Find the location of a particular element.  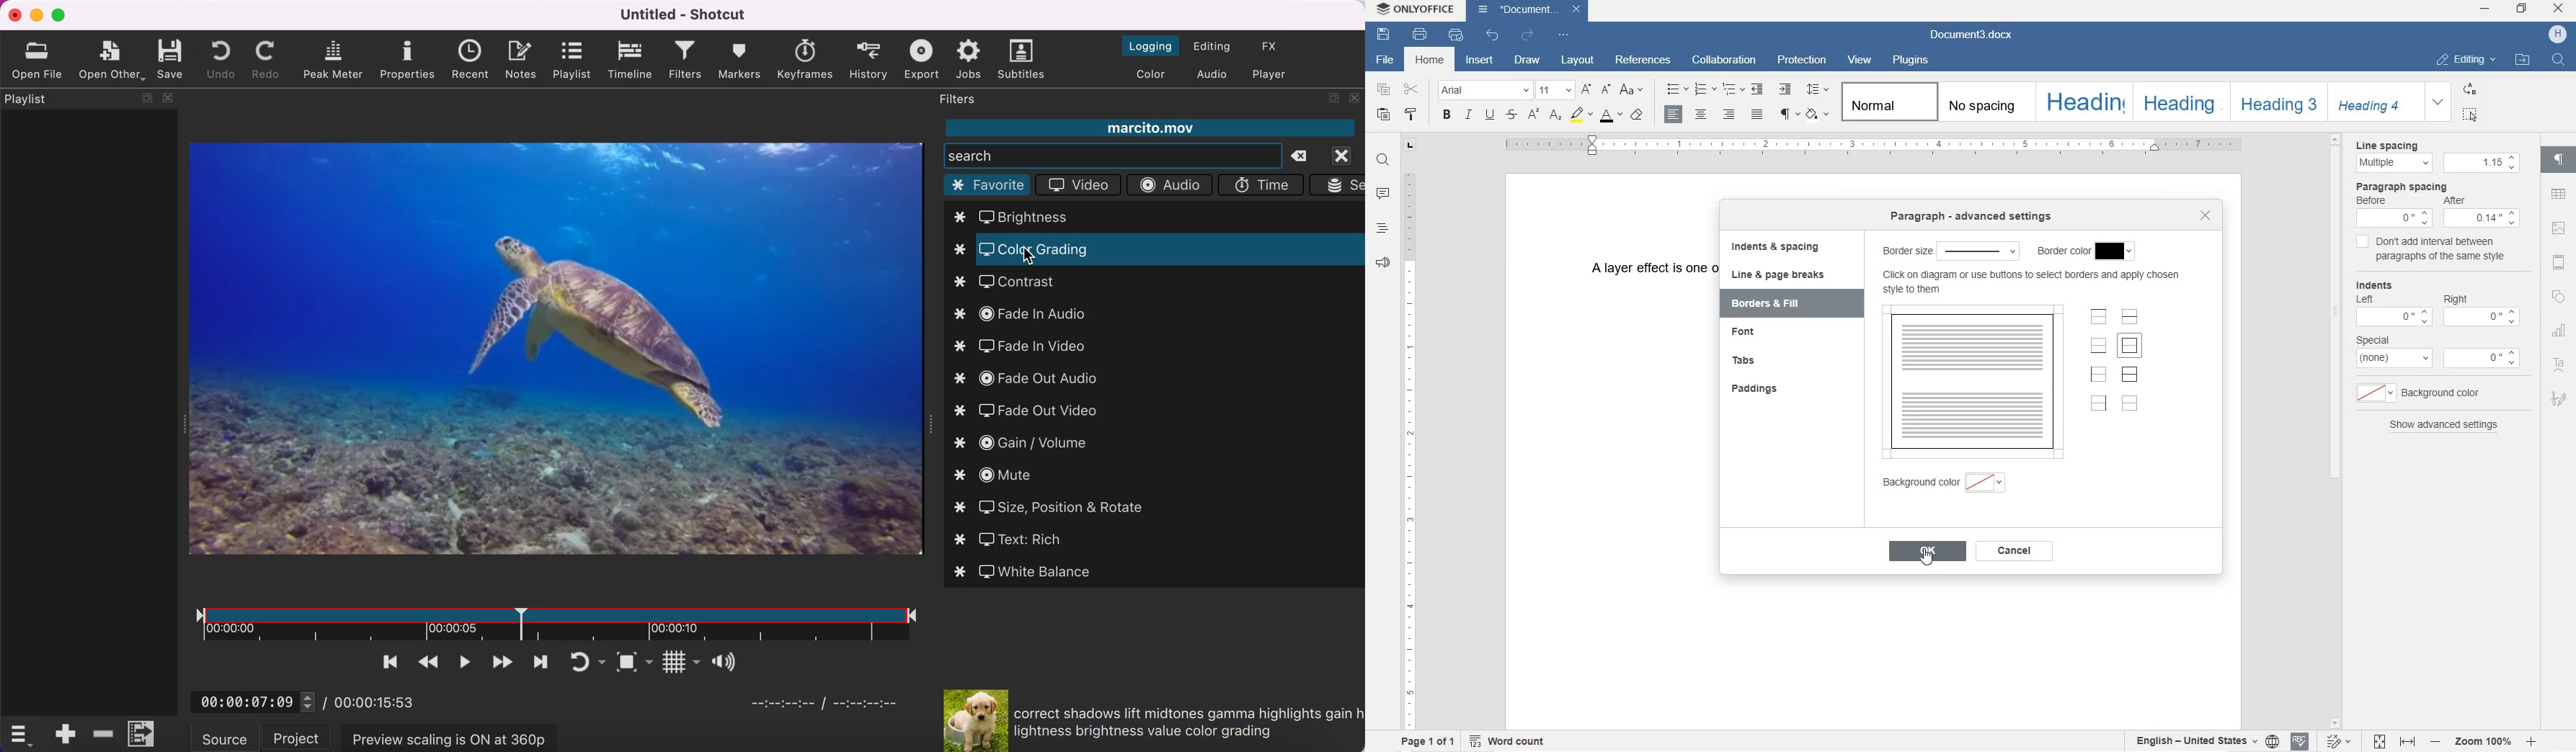

set left border only is located at coordinates (2099, 375).